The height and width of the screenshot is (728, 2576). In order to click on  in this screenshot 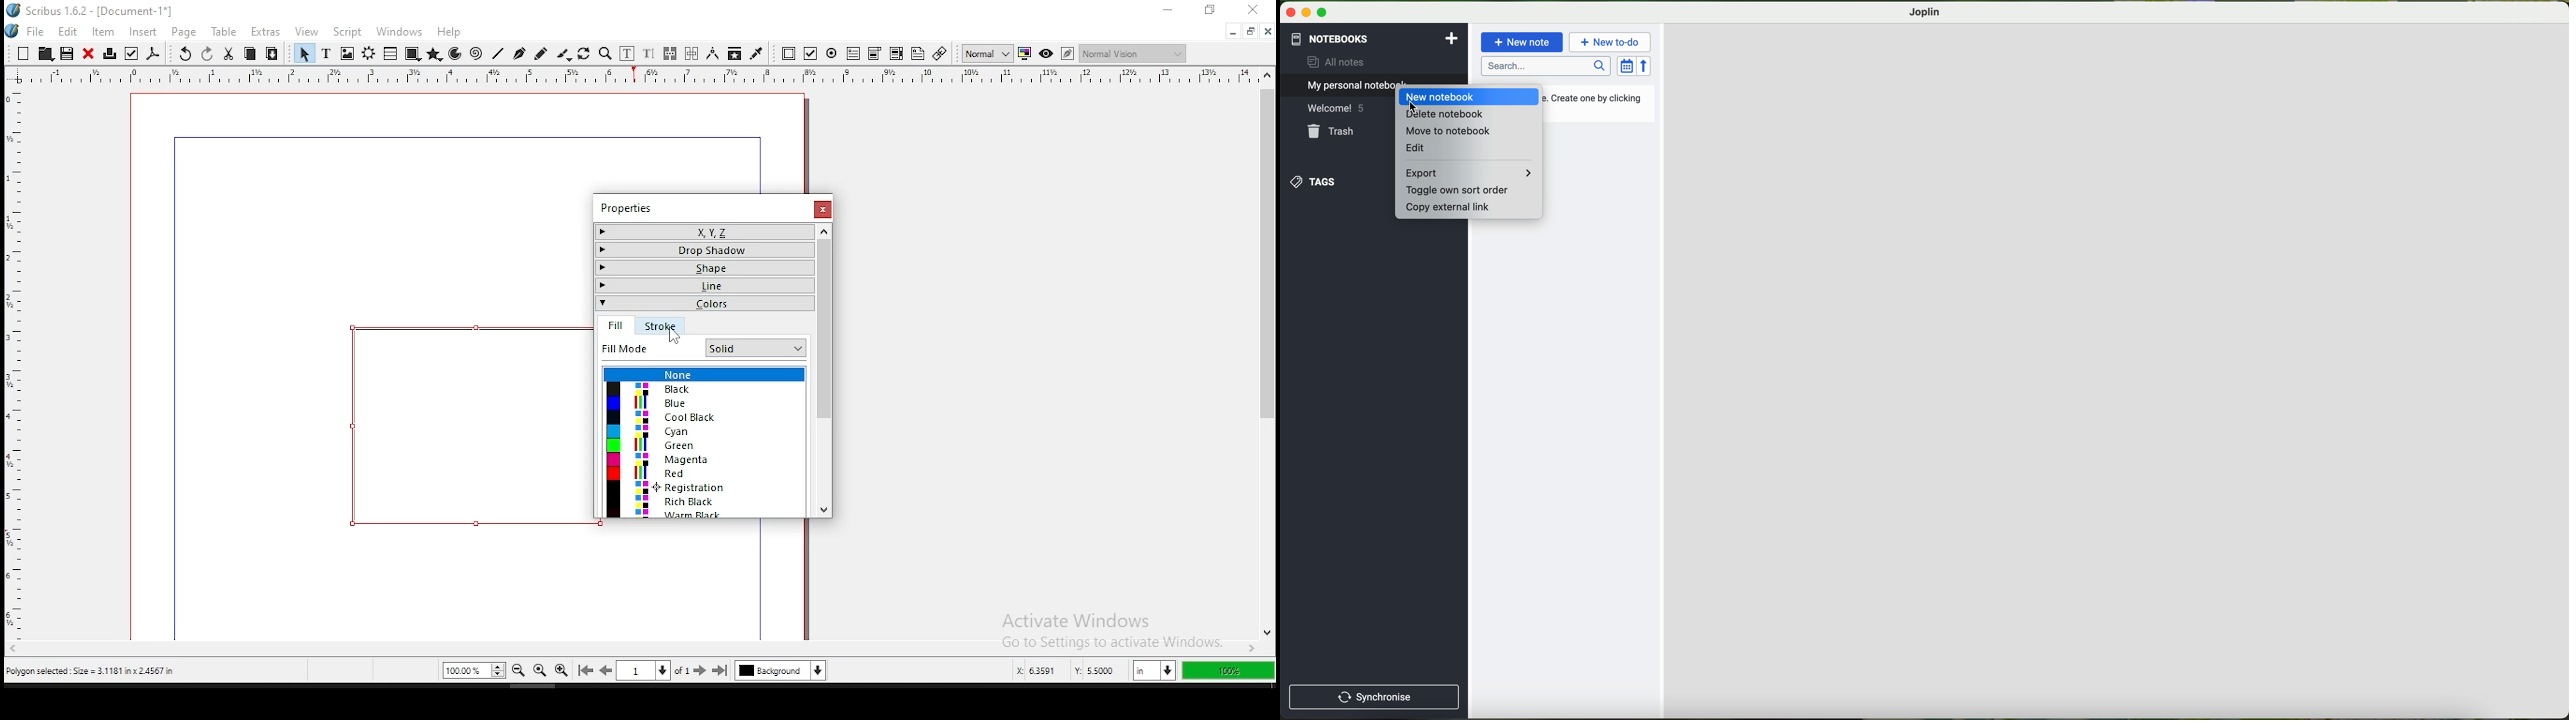, I will do `click(1647, 67)`.